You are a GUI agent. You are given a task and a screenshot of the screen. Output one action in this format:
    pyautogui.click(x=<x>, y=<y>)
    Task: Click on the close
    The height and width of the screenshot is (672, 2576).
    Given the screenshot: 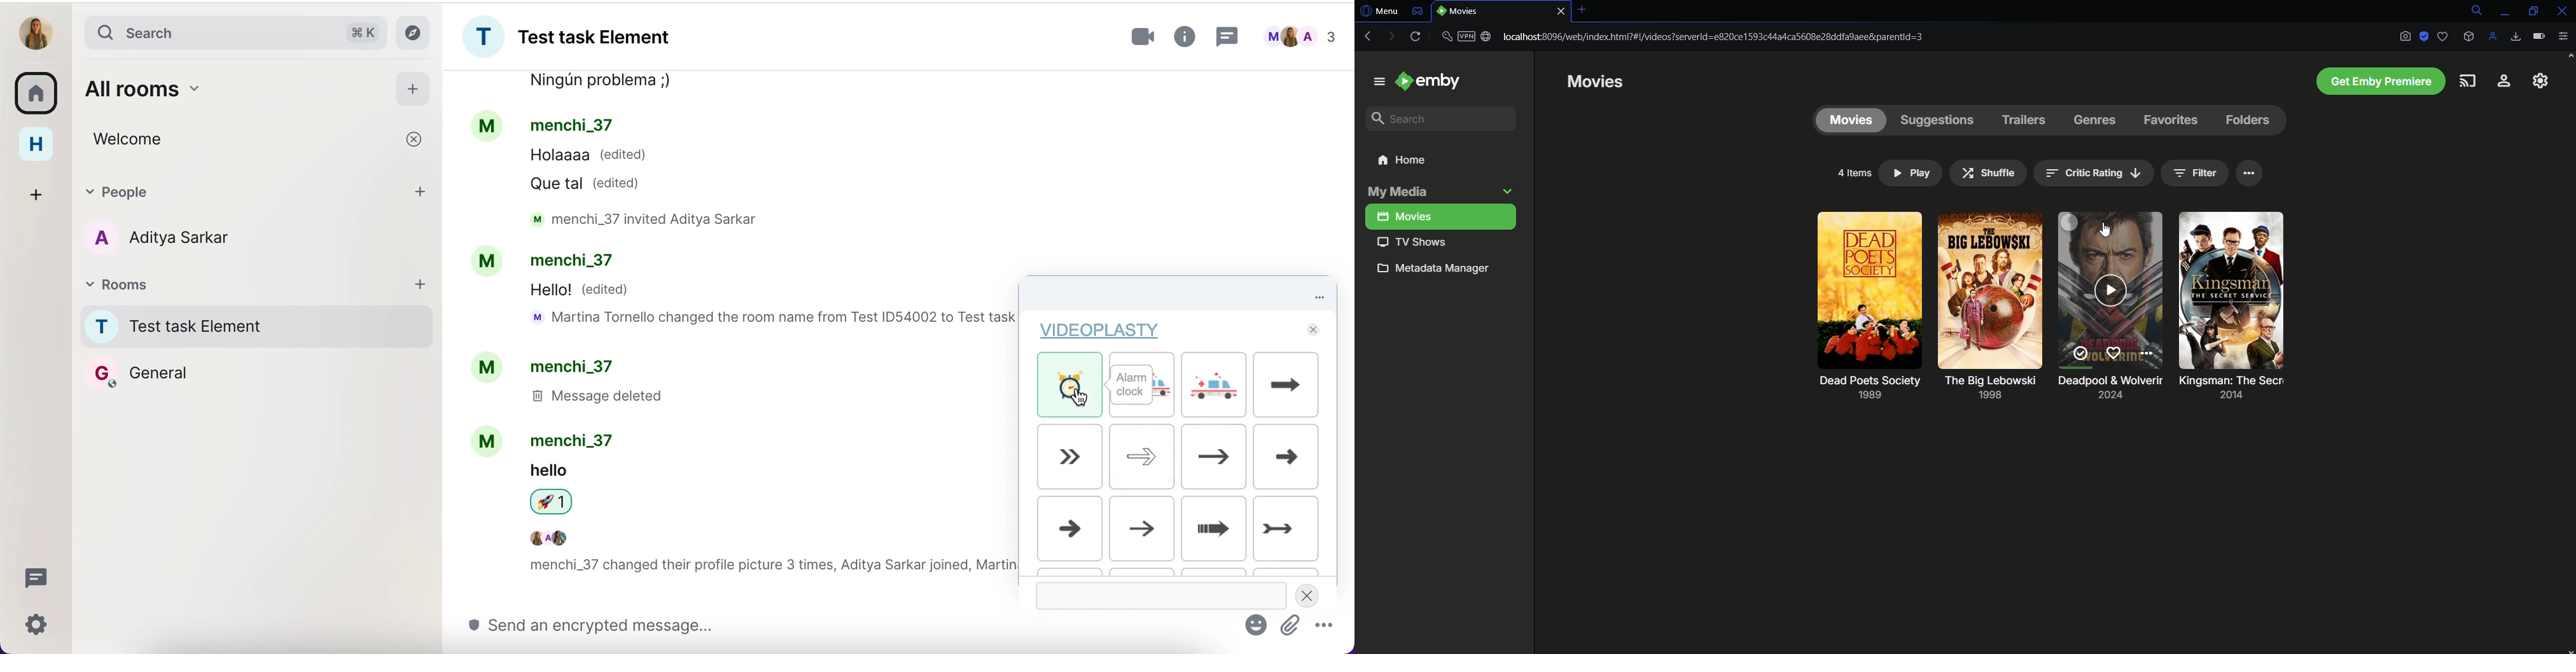 What is the action you would take?
    pyautogui.click(x=1314, y=330)
    